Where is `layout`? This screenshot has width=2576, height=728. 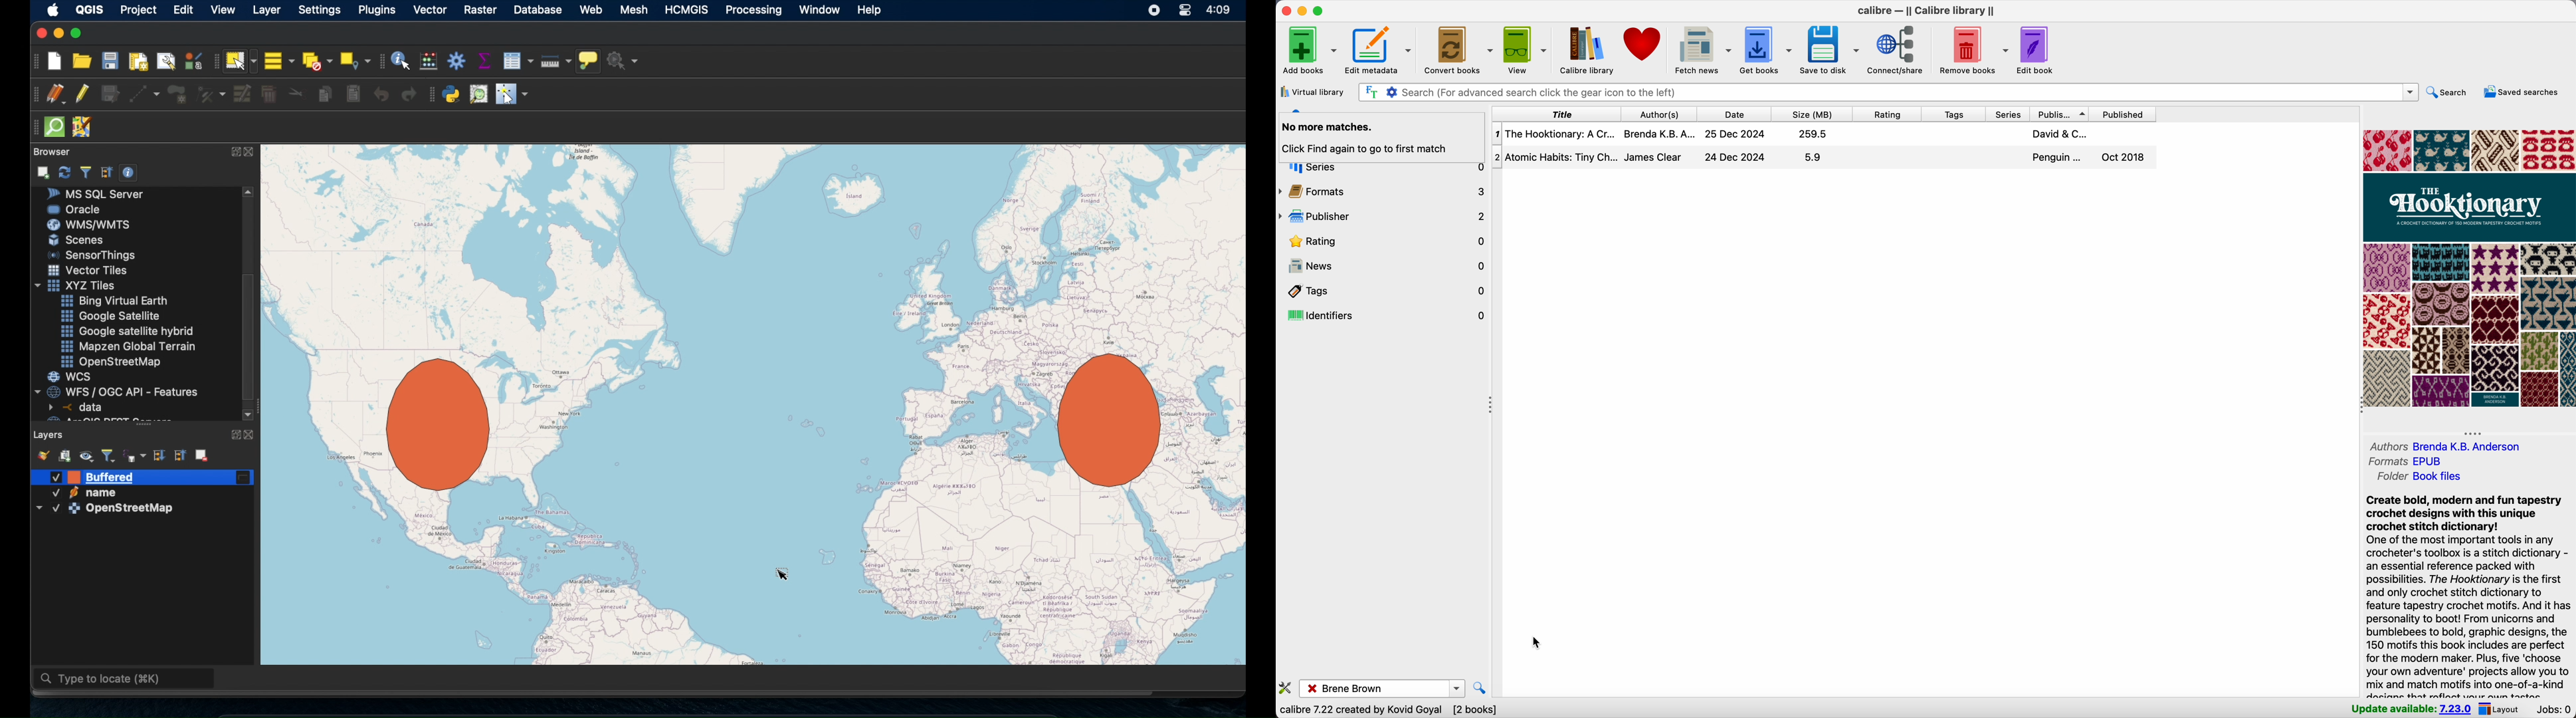
layout is located at coordinates (2501, 709).